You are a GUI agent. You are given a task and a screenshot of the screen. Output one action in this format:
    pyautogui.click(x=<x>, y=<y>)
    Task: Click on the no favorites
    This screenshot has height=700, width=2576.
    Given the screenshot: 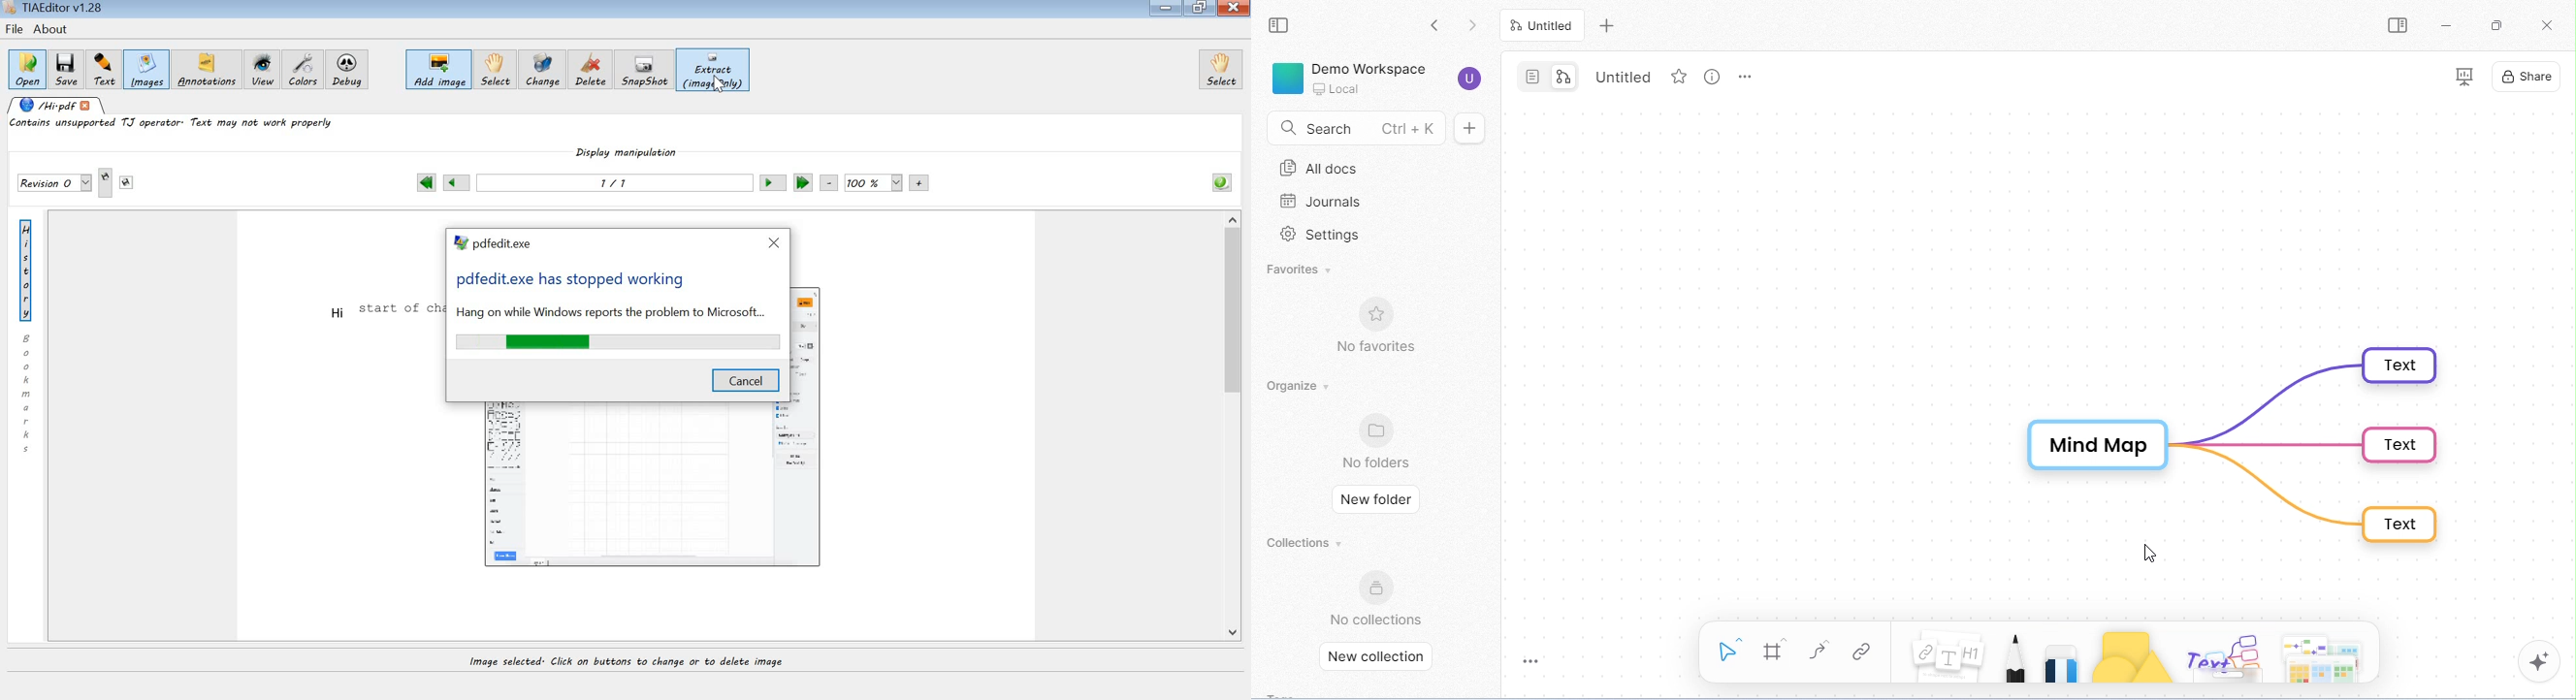 What is the action you would take?
    pyautogui.click(x=1383, y=325)
    